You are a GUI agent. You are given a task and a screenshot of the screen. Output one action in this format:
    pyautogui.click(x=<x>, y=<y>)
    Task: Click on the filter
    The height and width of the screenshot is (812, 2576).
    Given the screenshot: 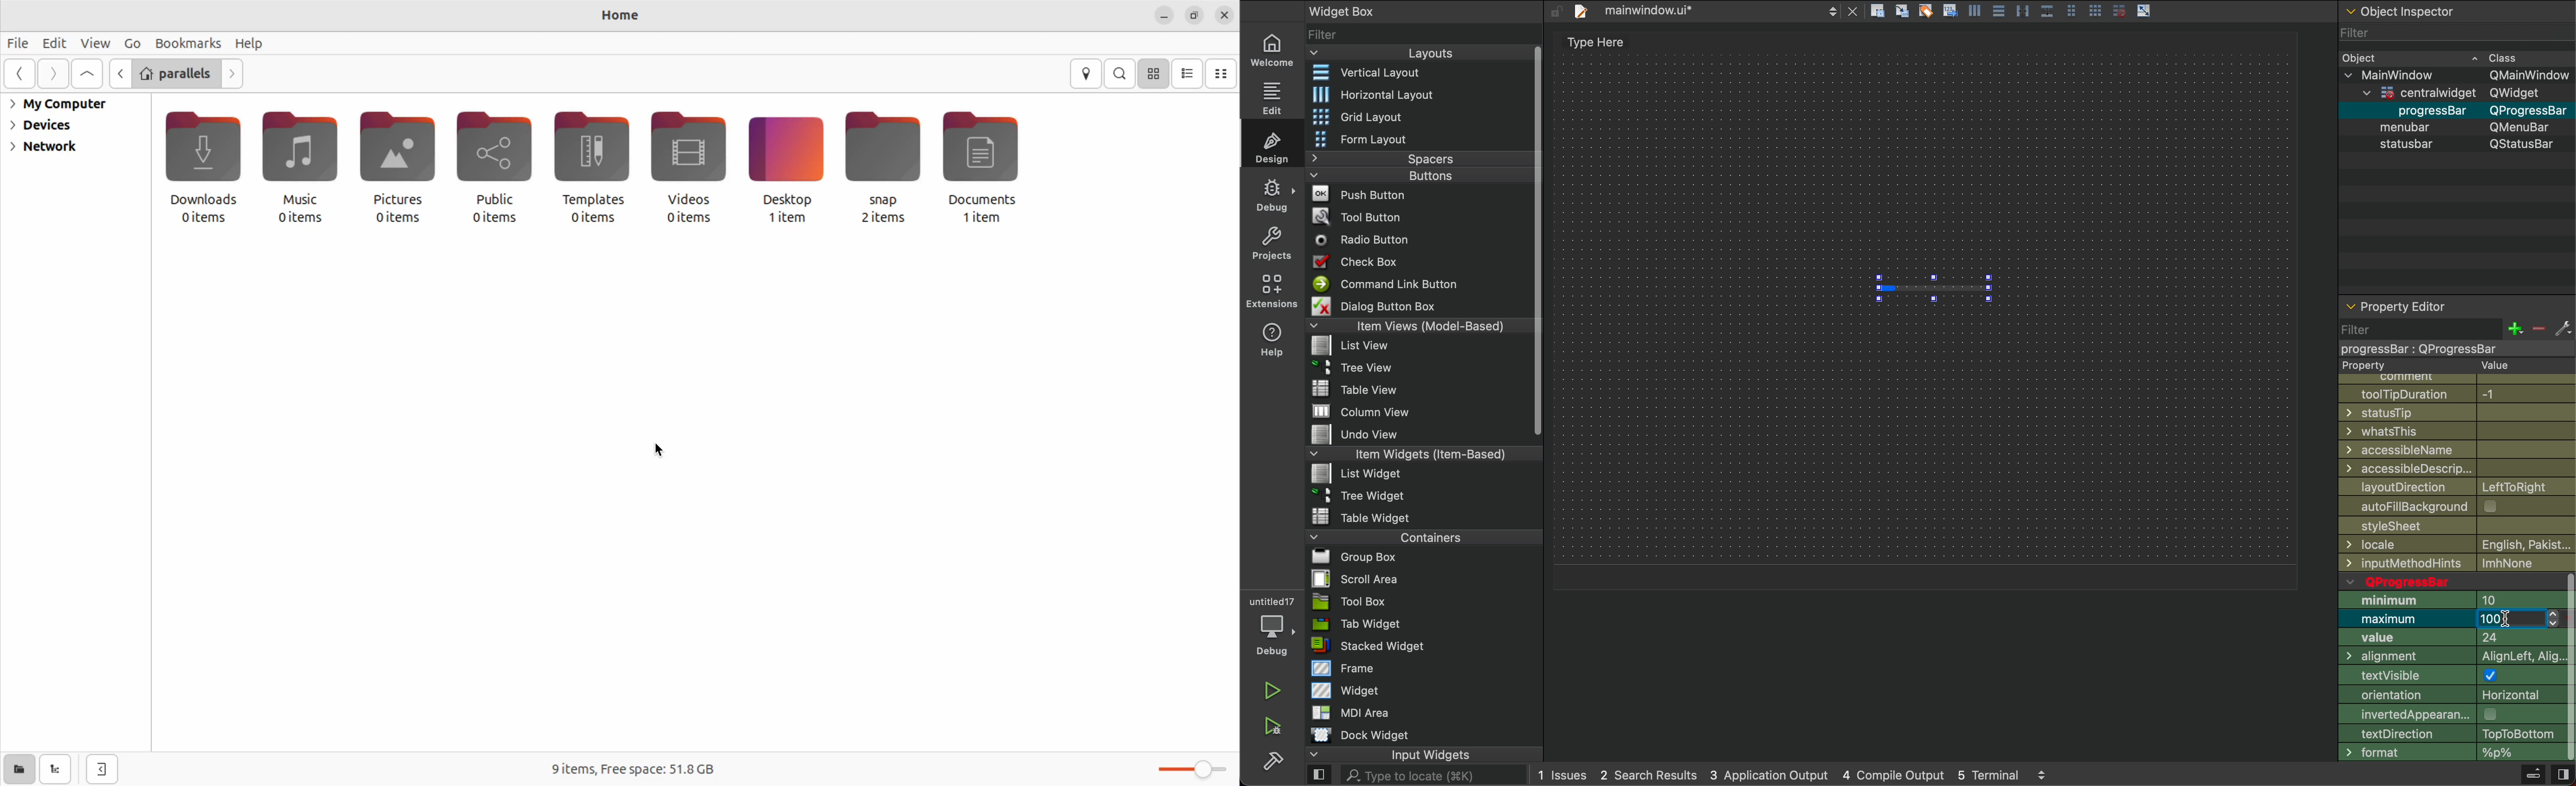 What is the action you would take?
    pyautogui.click(x=2454, y=337)
    